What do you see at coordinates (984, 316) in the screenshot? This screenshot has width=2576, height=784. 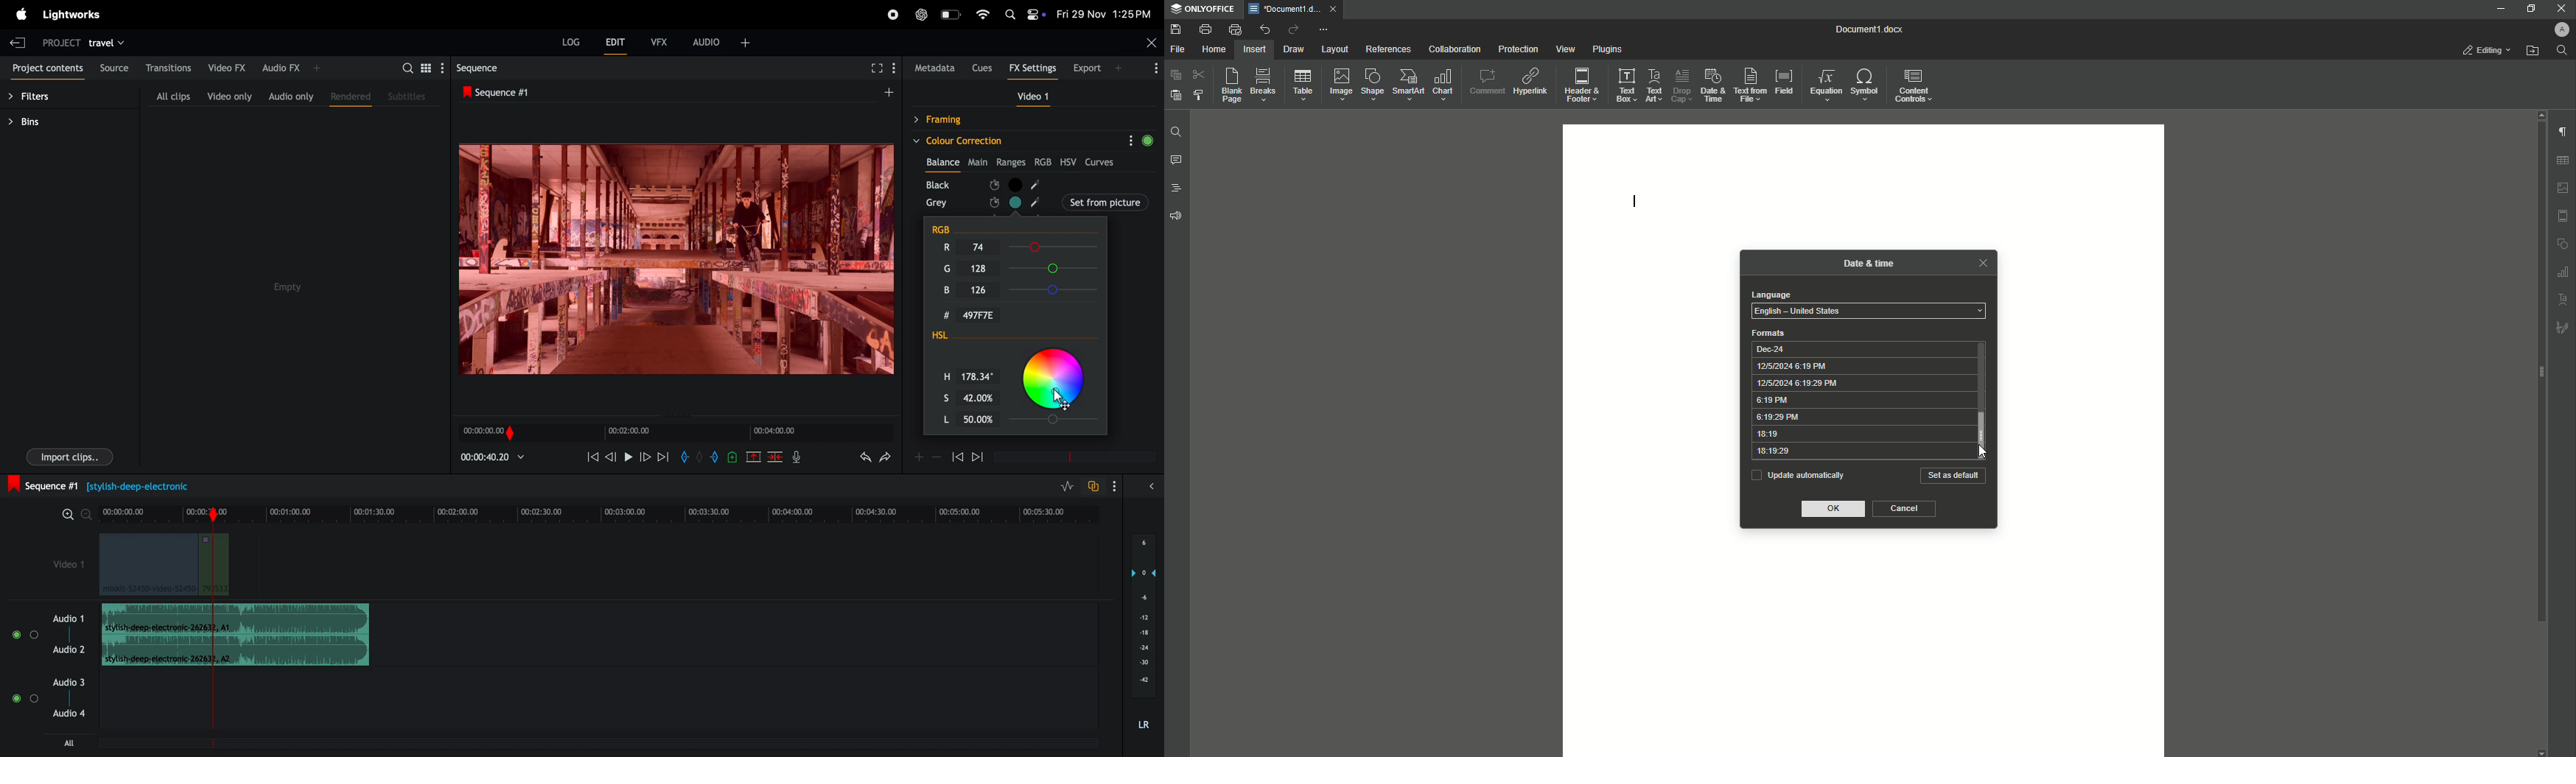 I see `Hex Input` at bounding box center [984, 316].